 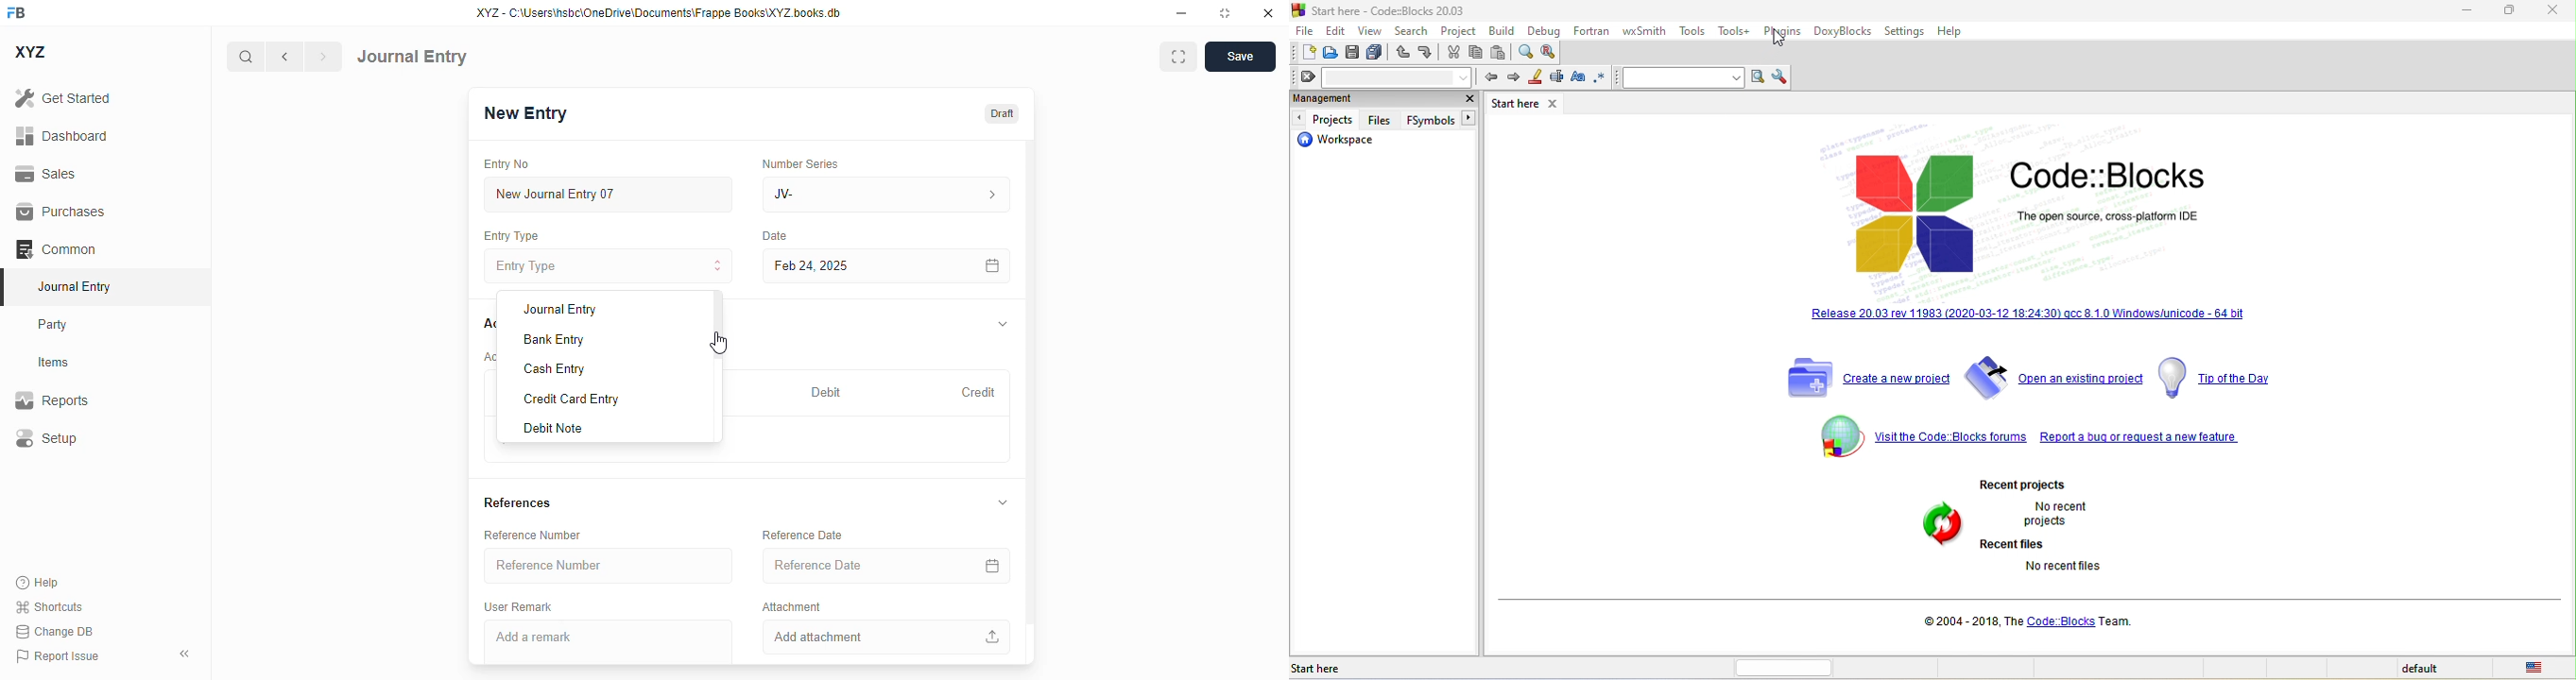 I want to click on party, so click(x=55, y=325).